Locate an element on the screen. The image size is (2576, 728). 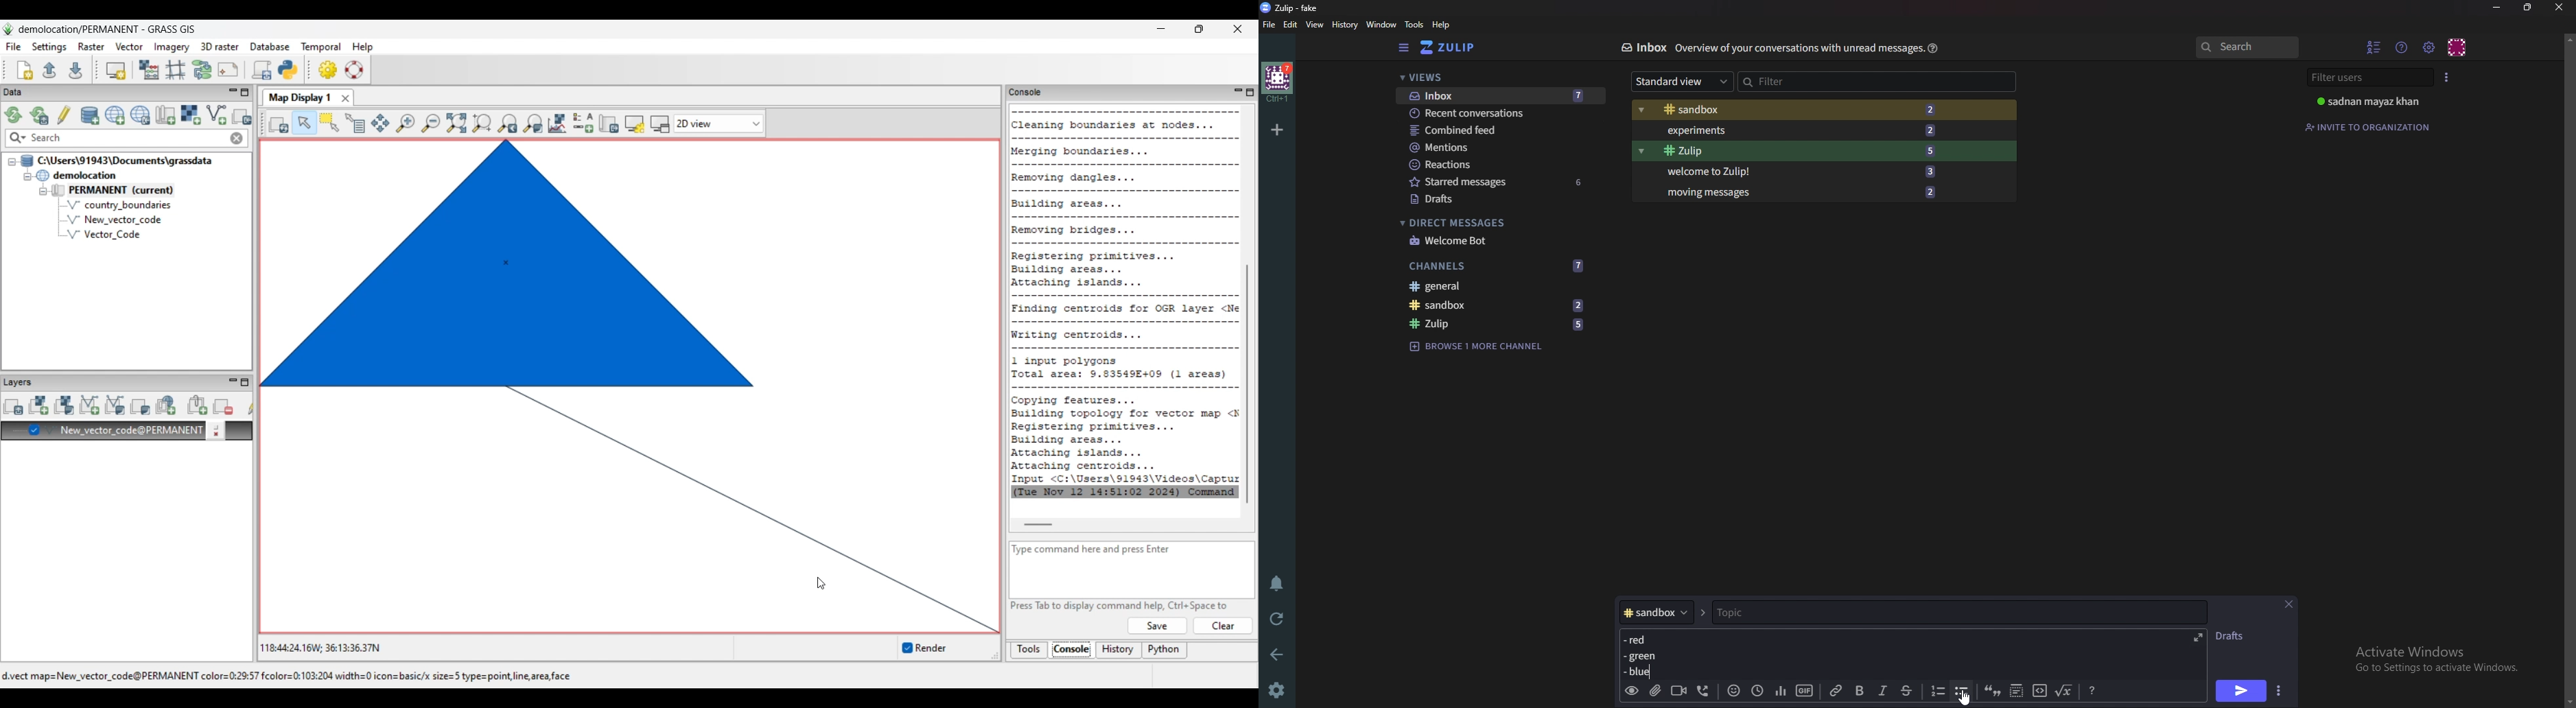
History is located at coordinates (1346, 25).